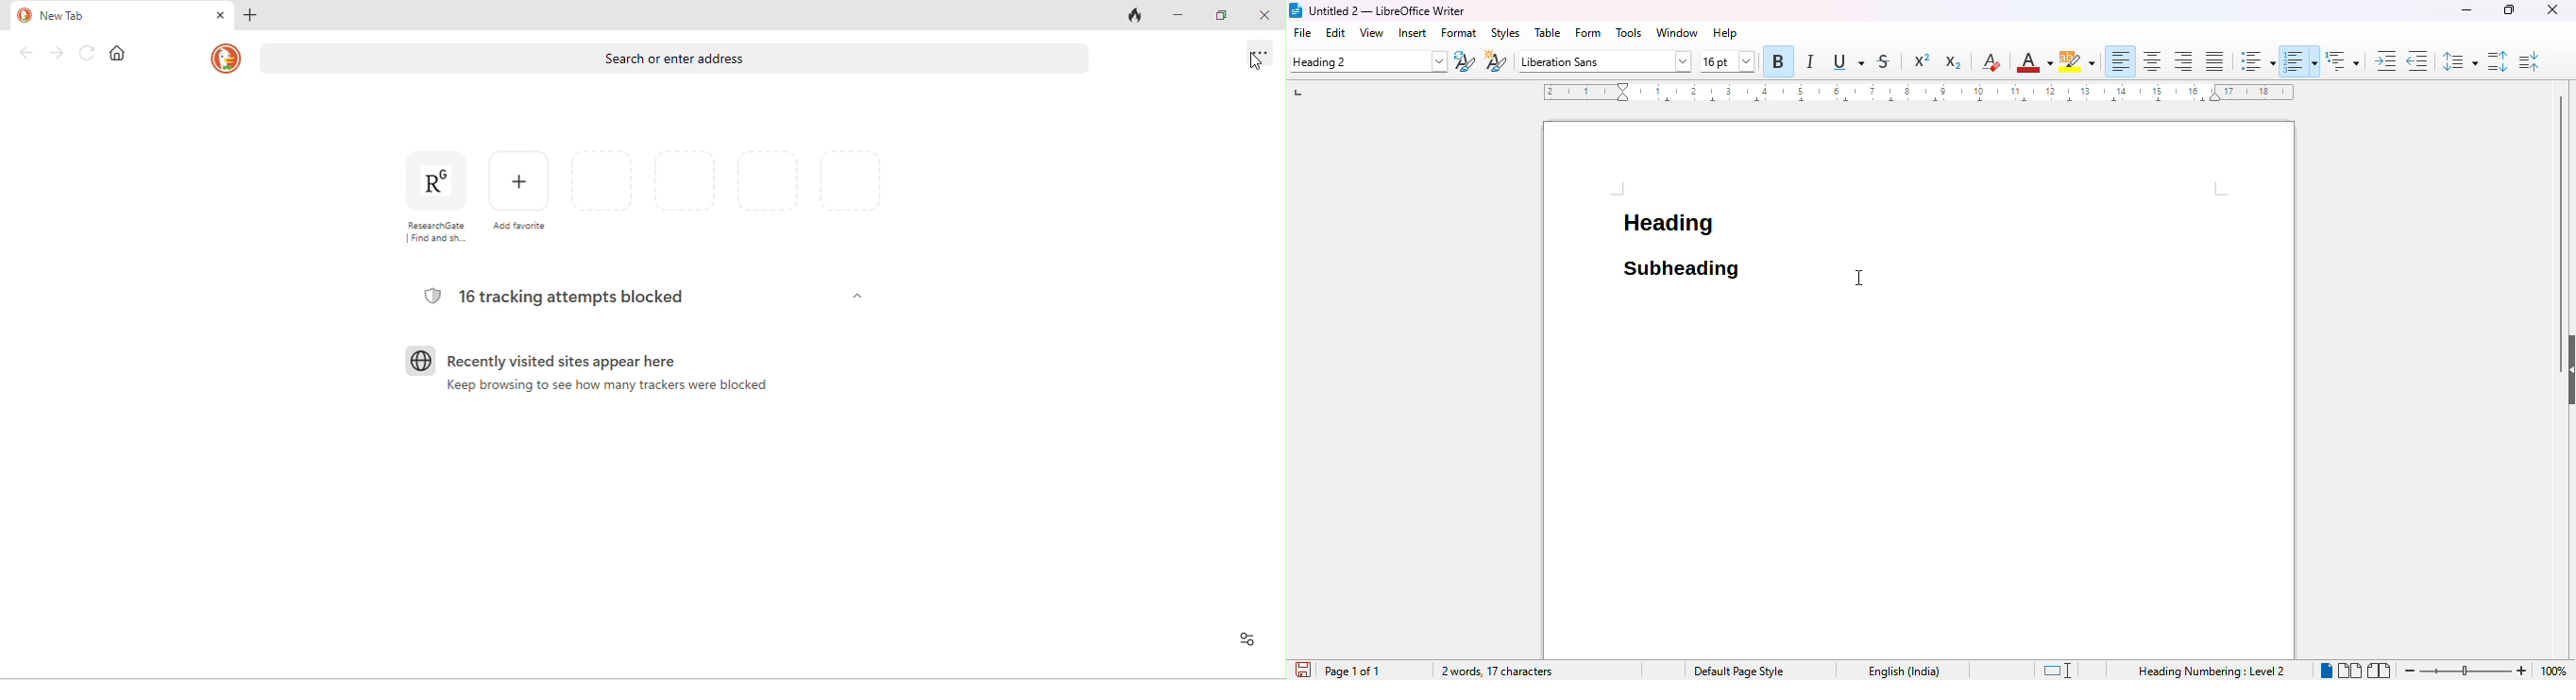  I want to click on page style, so click(1738, 671).